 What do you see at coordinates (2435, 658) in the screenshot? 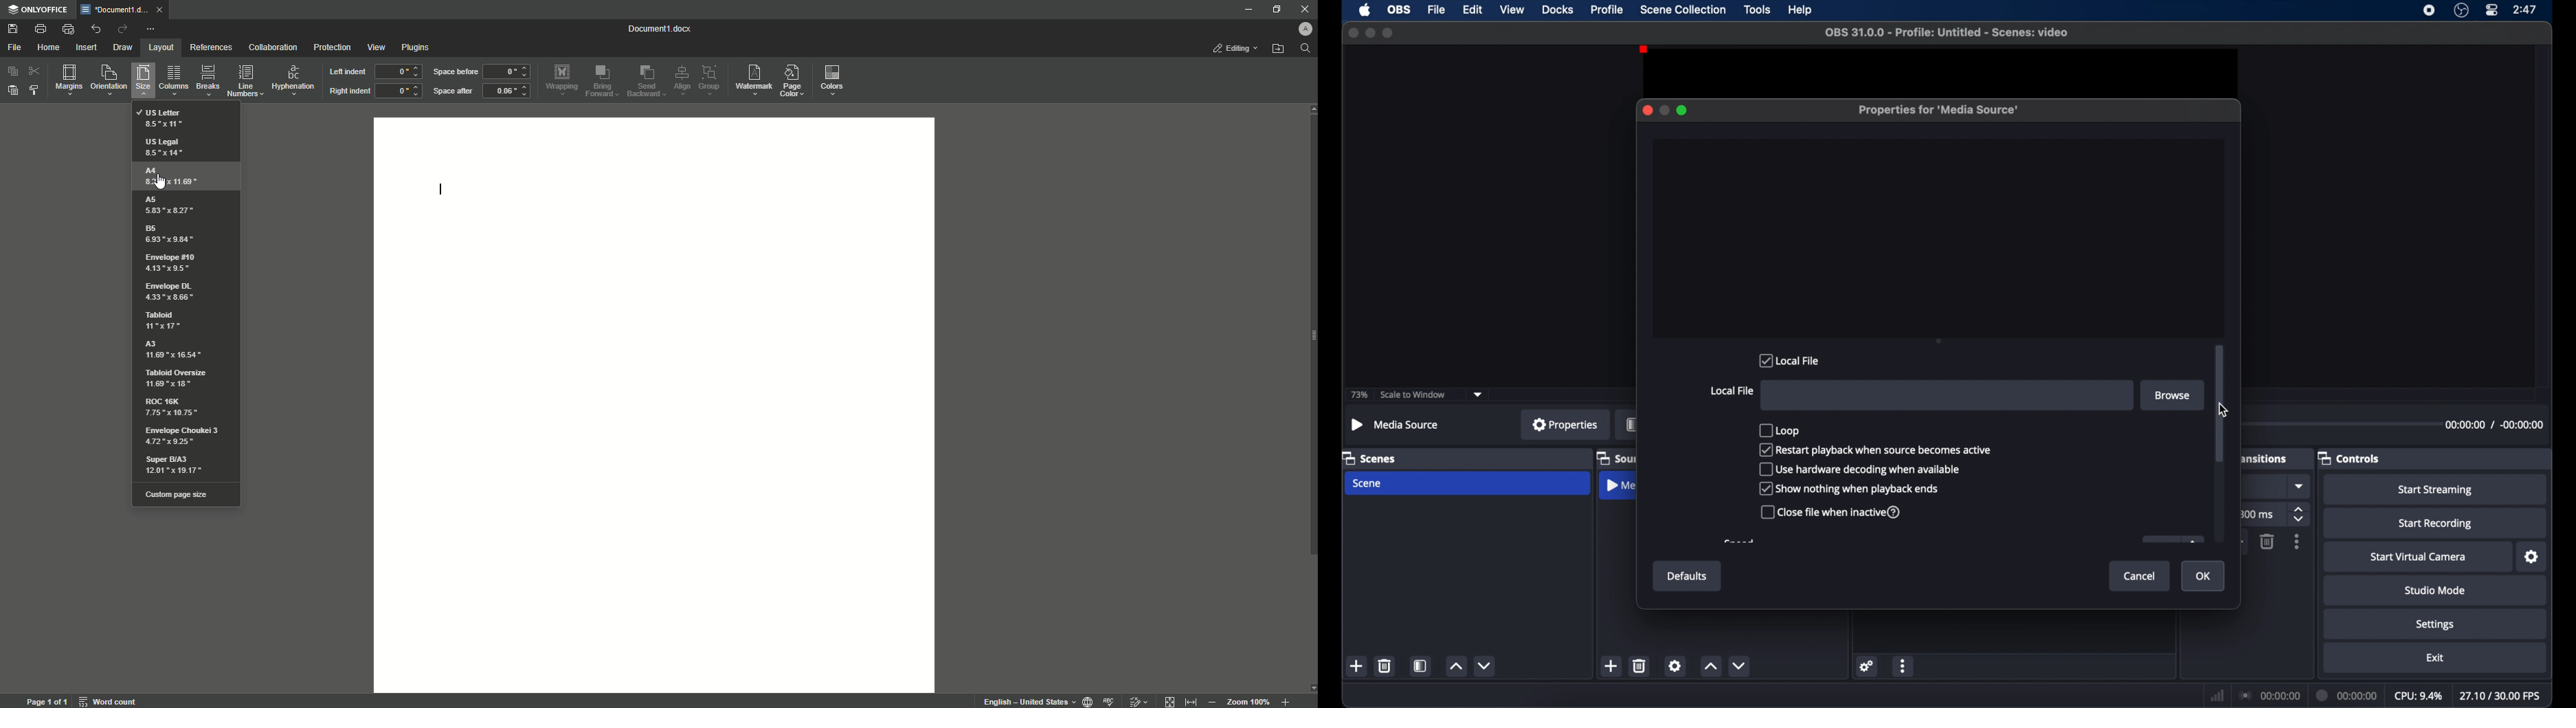
I see `exit ` at bounding box center [2435, 658].